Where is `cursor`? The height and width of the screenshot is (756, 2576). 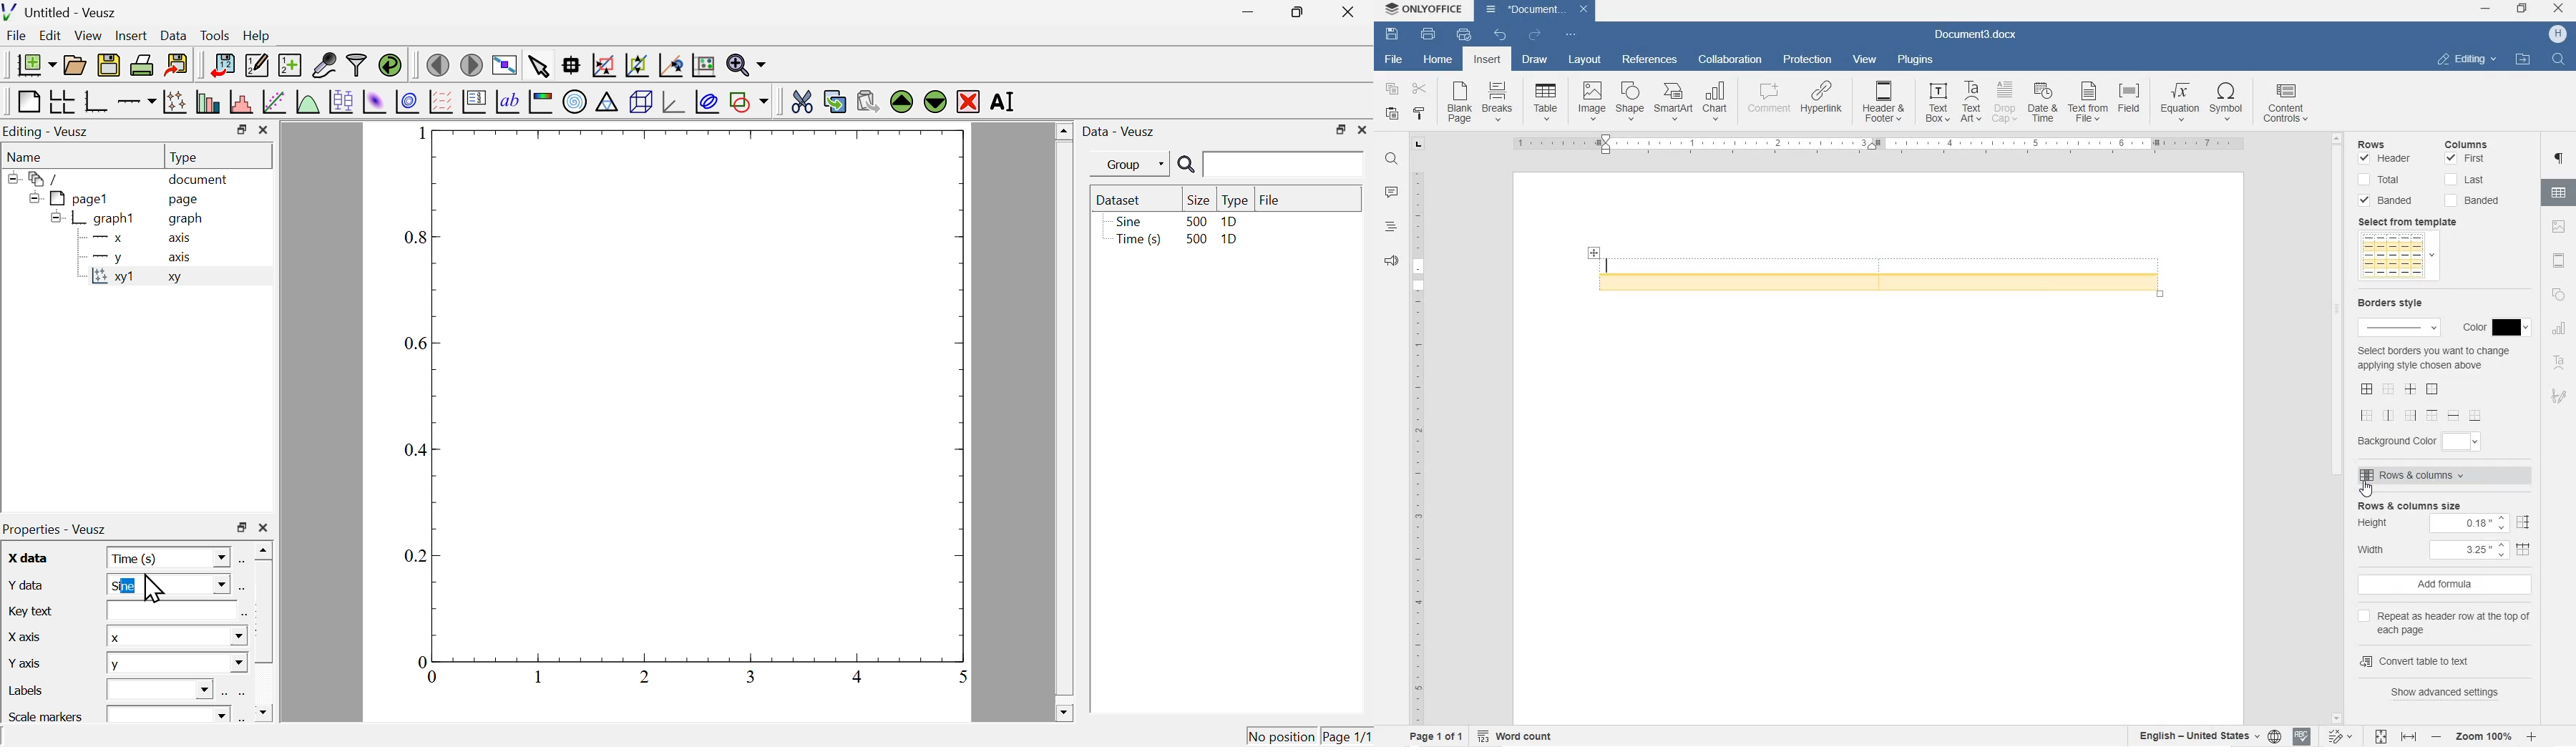
cursor is located at coordinates (153, 587).